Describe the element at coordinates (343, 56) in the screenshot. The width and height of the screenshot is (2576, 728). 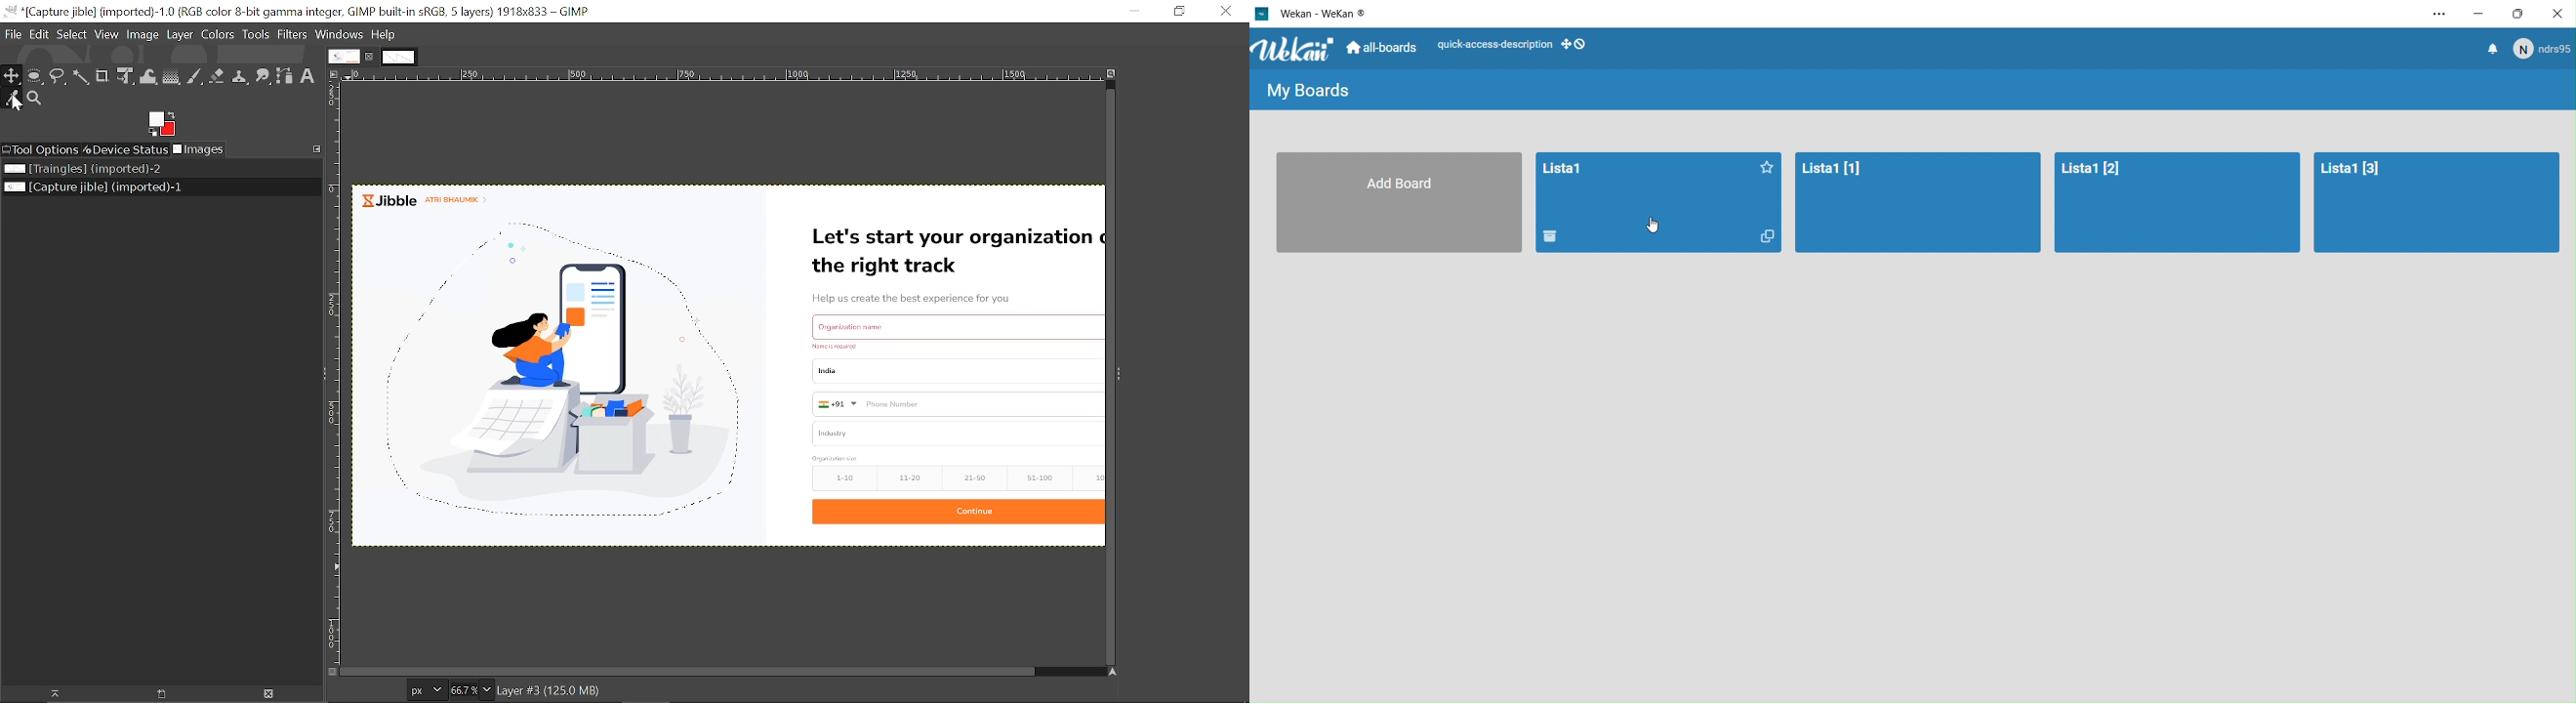
I see `Current tab` at that location.